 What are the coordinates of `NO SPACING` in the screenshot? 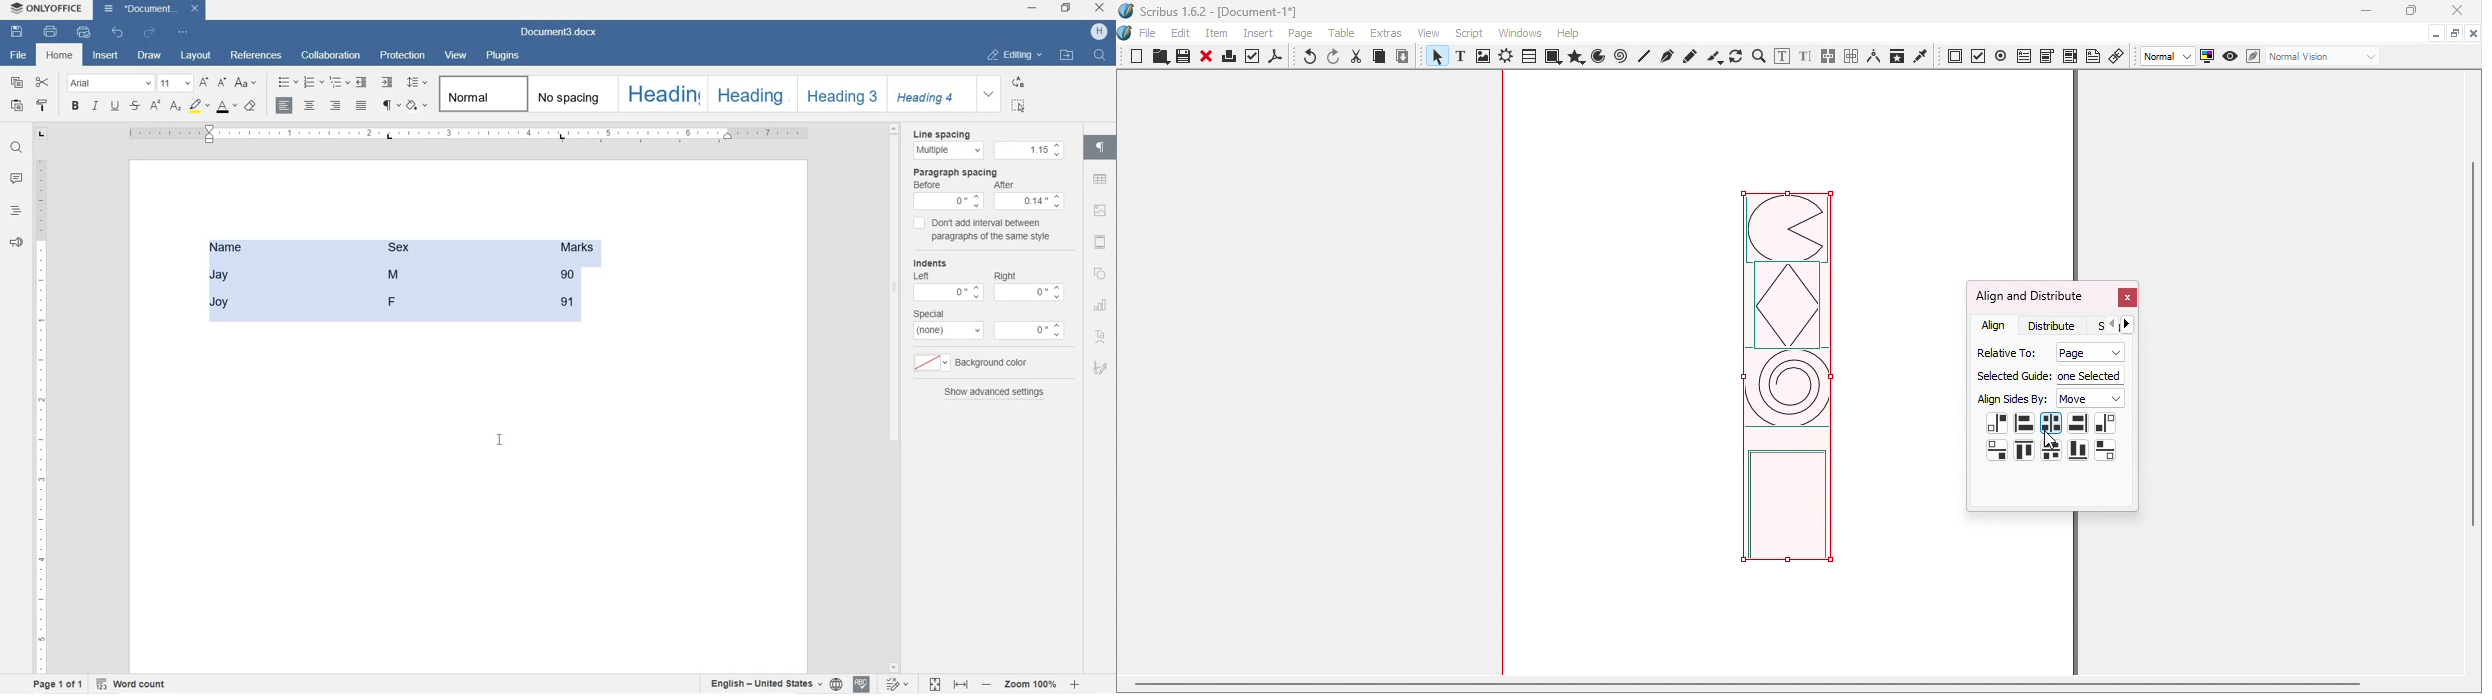 It's located at (570, 94).